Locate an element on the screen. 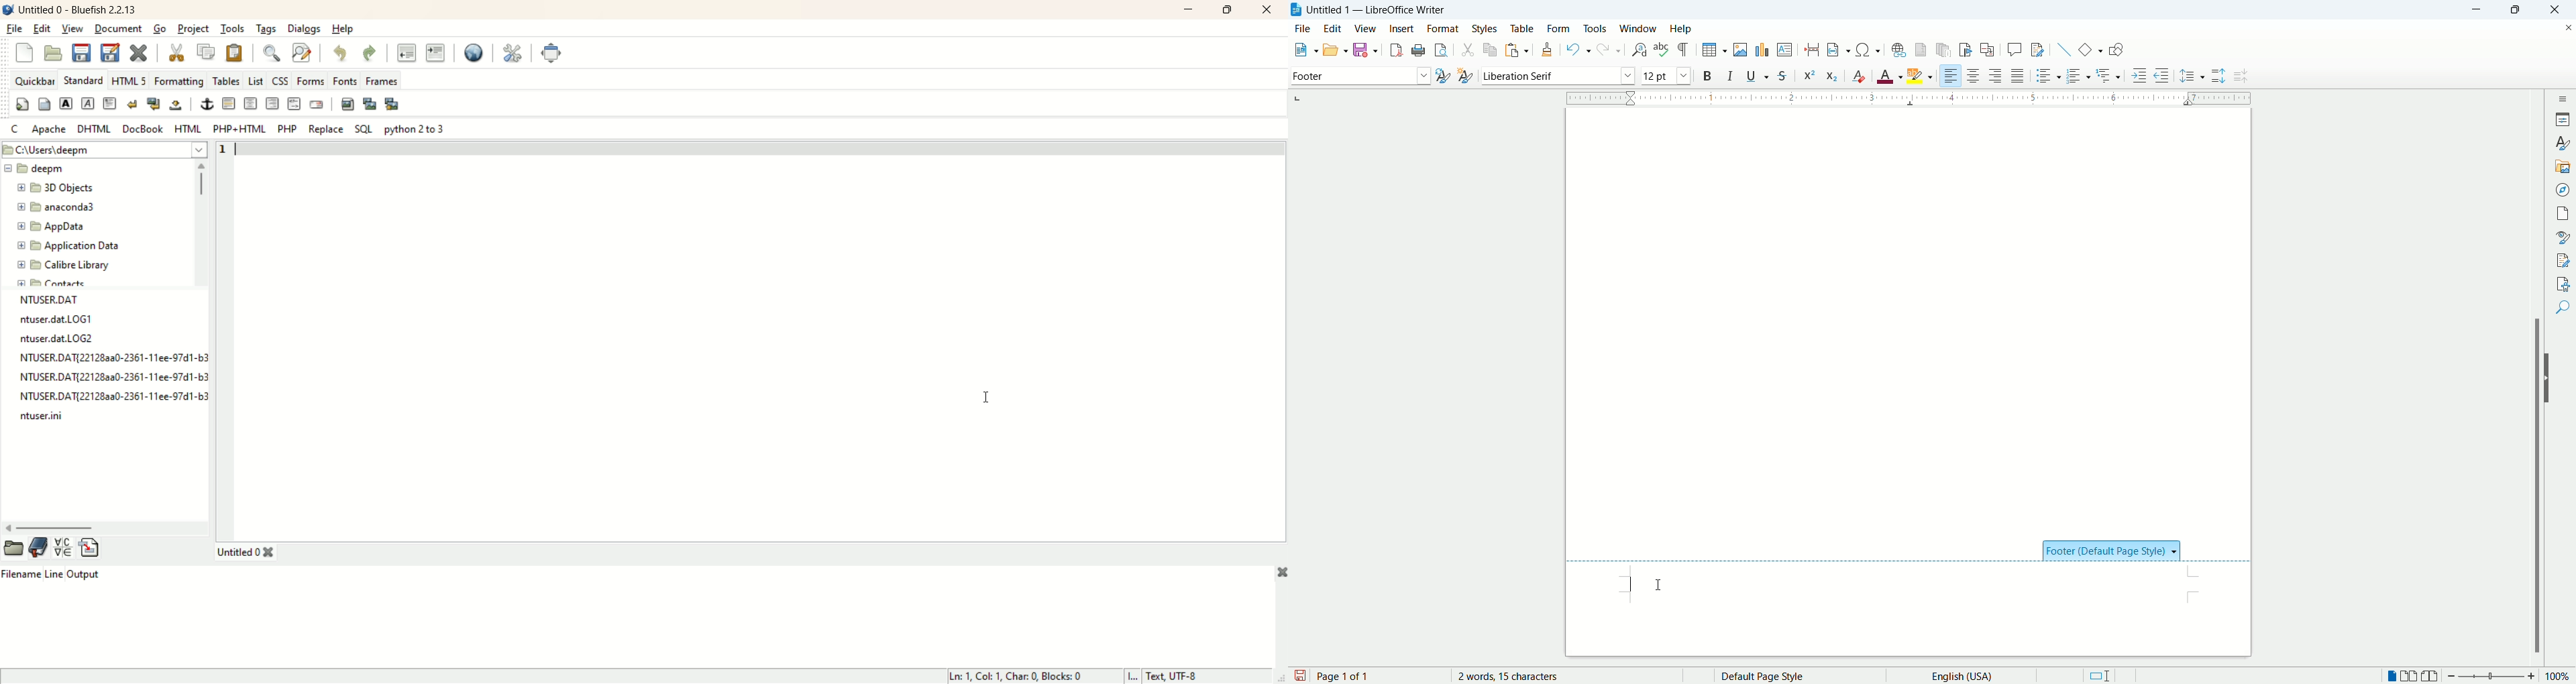  Untitled 1 - LibreOffice Writer is located at coordinates (1379, 9).